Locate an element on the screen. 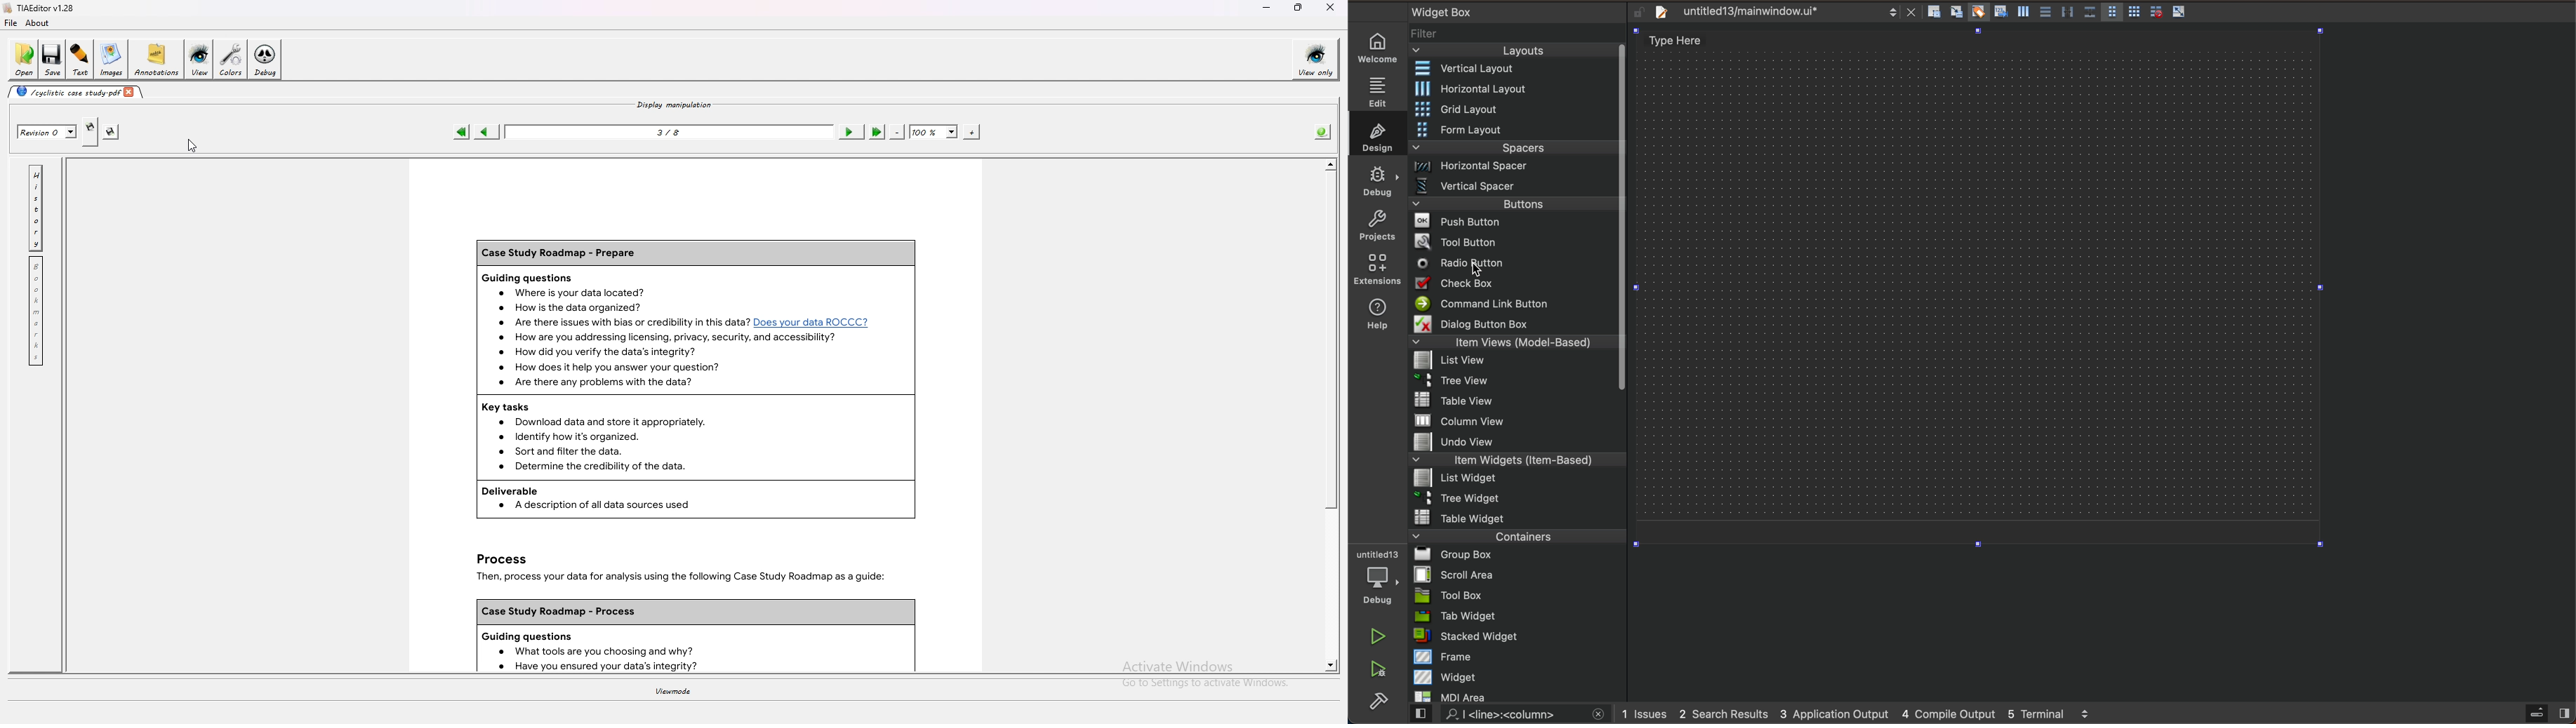  item views is located at coordinates (1511, 344).